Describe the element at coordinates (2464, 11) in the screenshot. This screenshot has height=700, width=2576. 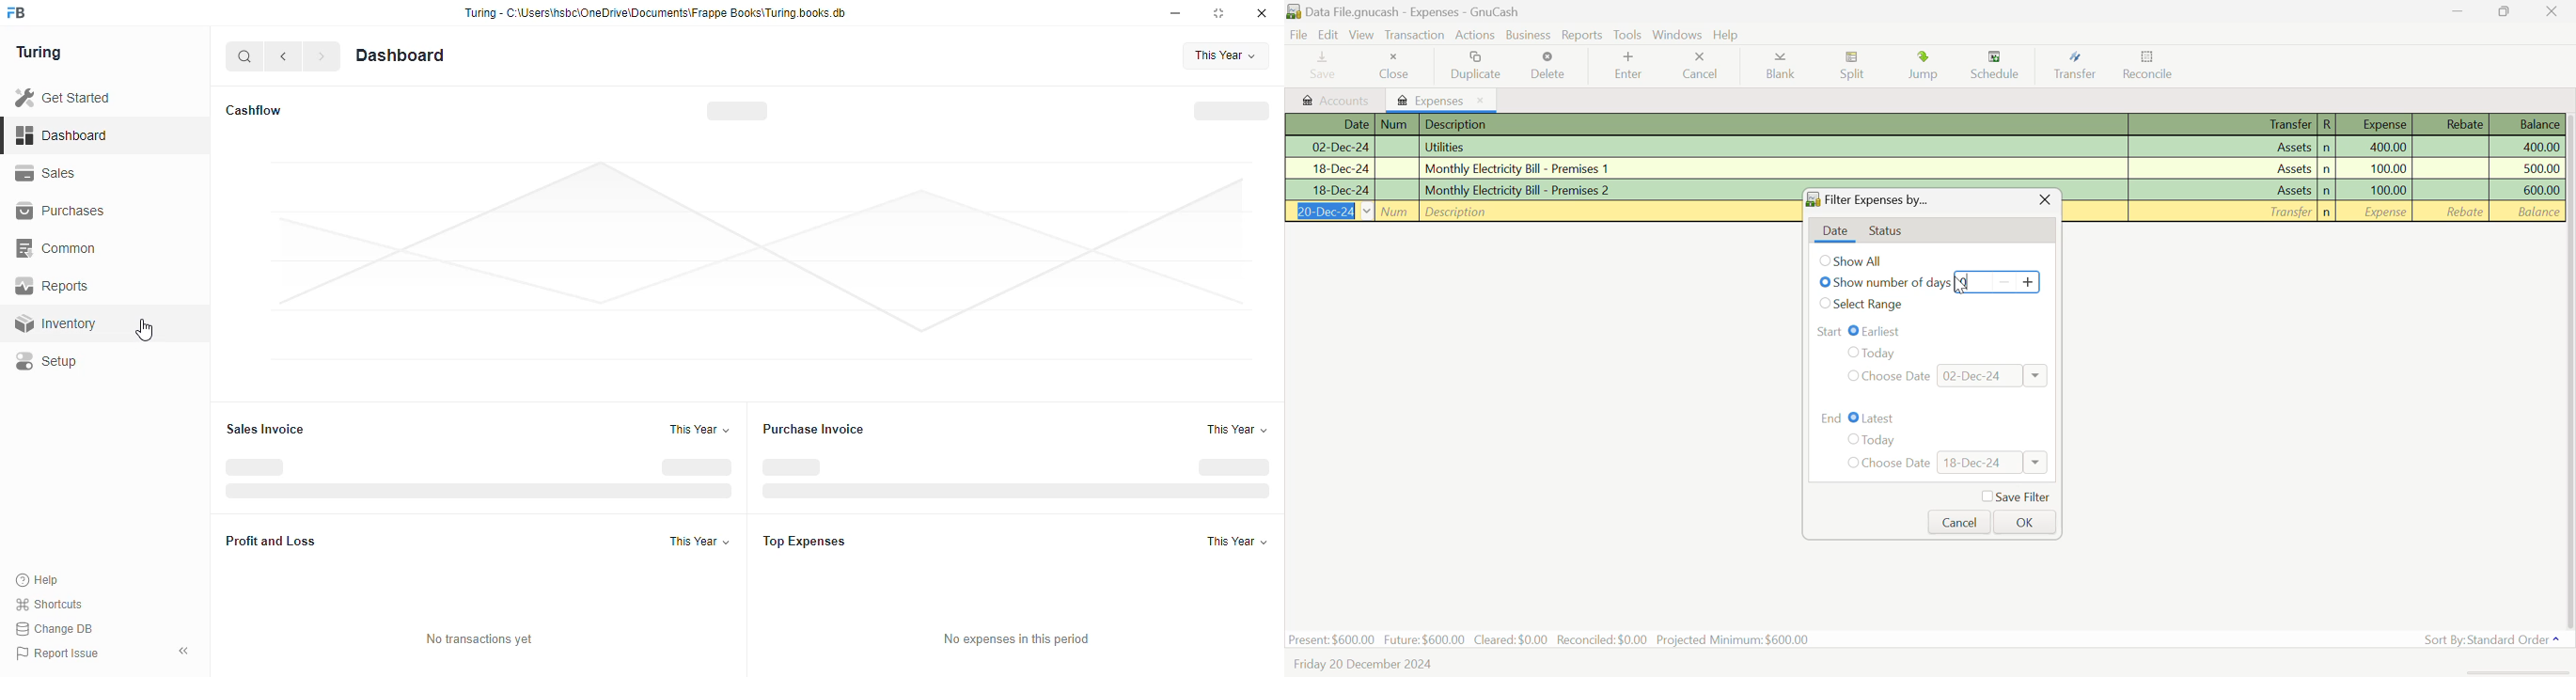
I see `Restore Down` at that location.